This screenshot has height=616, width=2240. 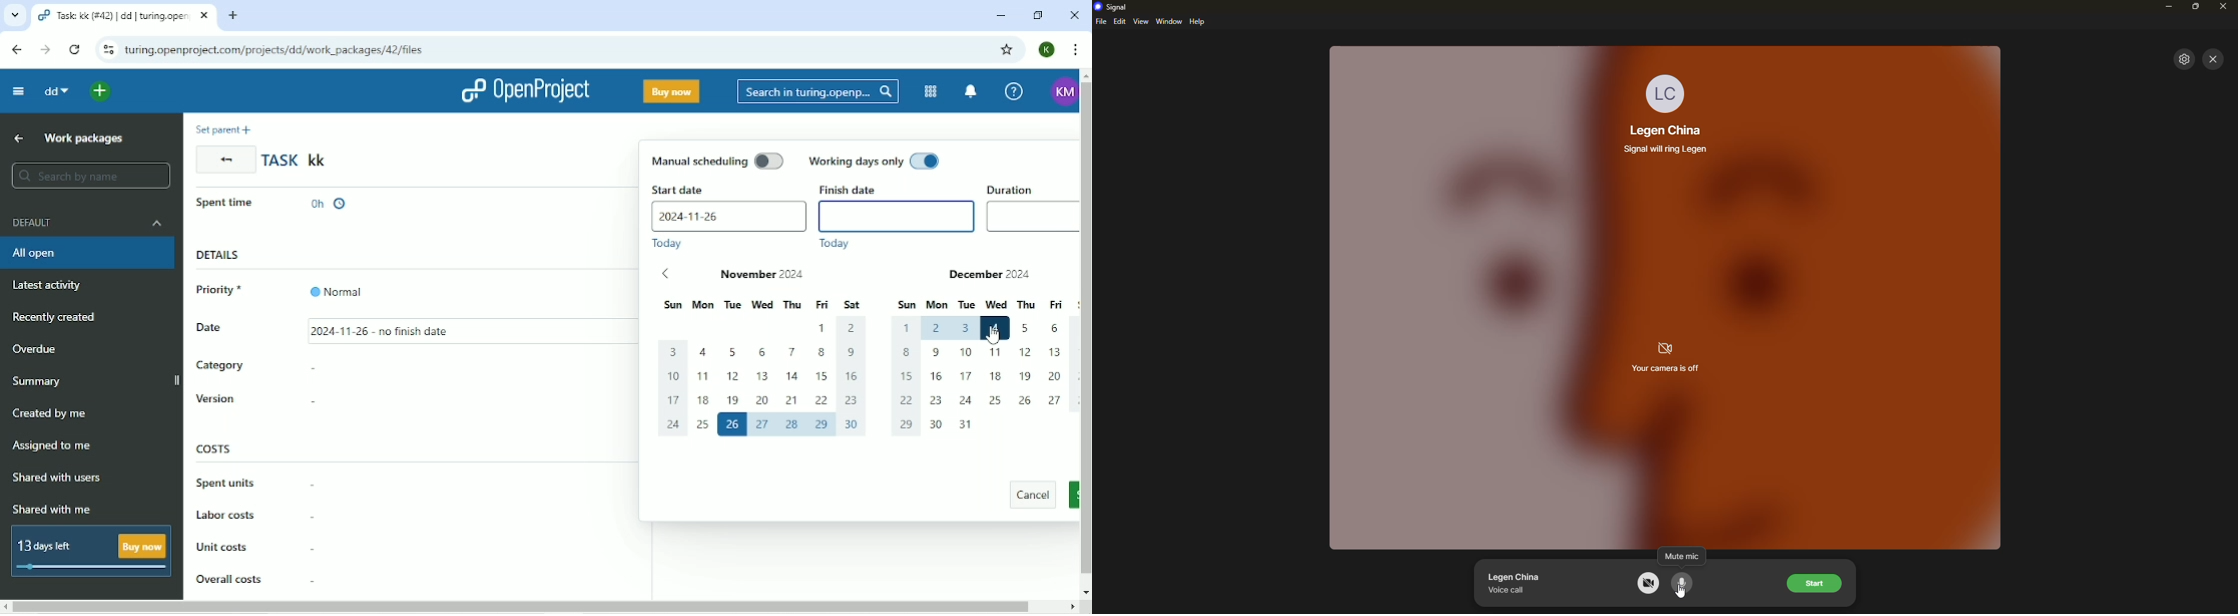 What do you see at coordinates (834, 244) in the screenshot?
I see `Today` at bounding box center [834, 244].